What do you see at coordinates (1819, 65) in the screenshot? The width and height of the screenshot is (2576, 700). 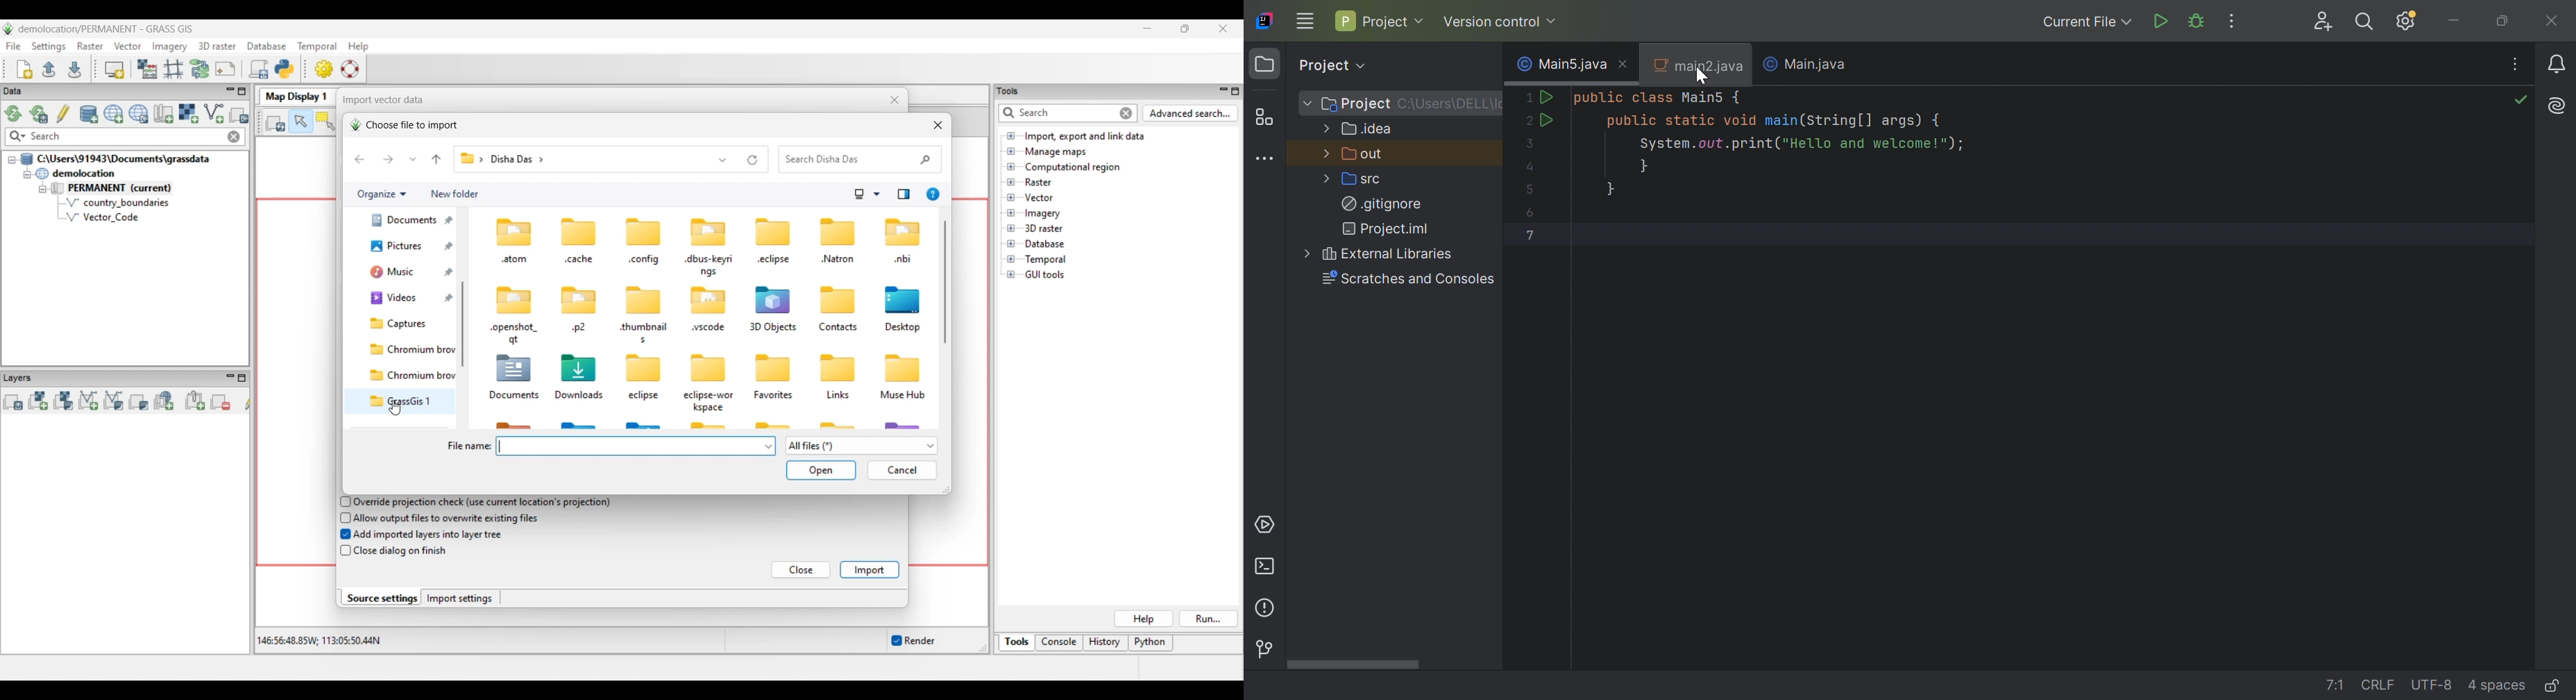 I see `Main.java` at bounding box center [1819, 65].